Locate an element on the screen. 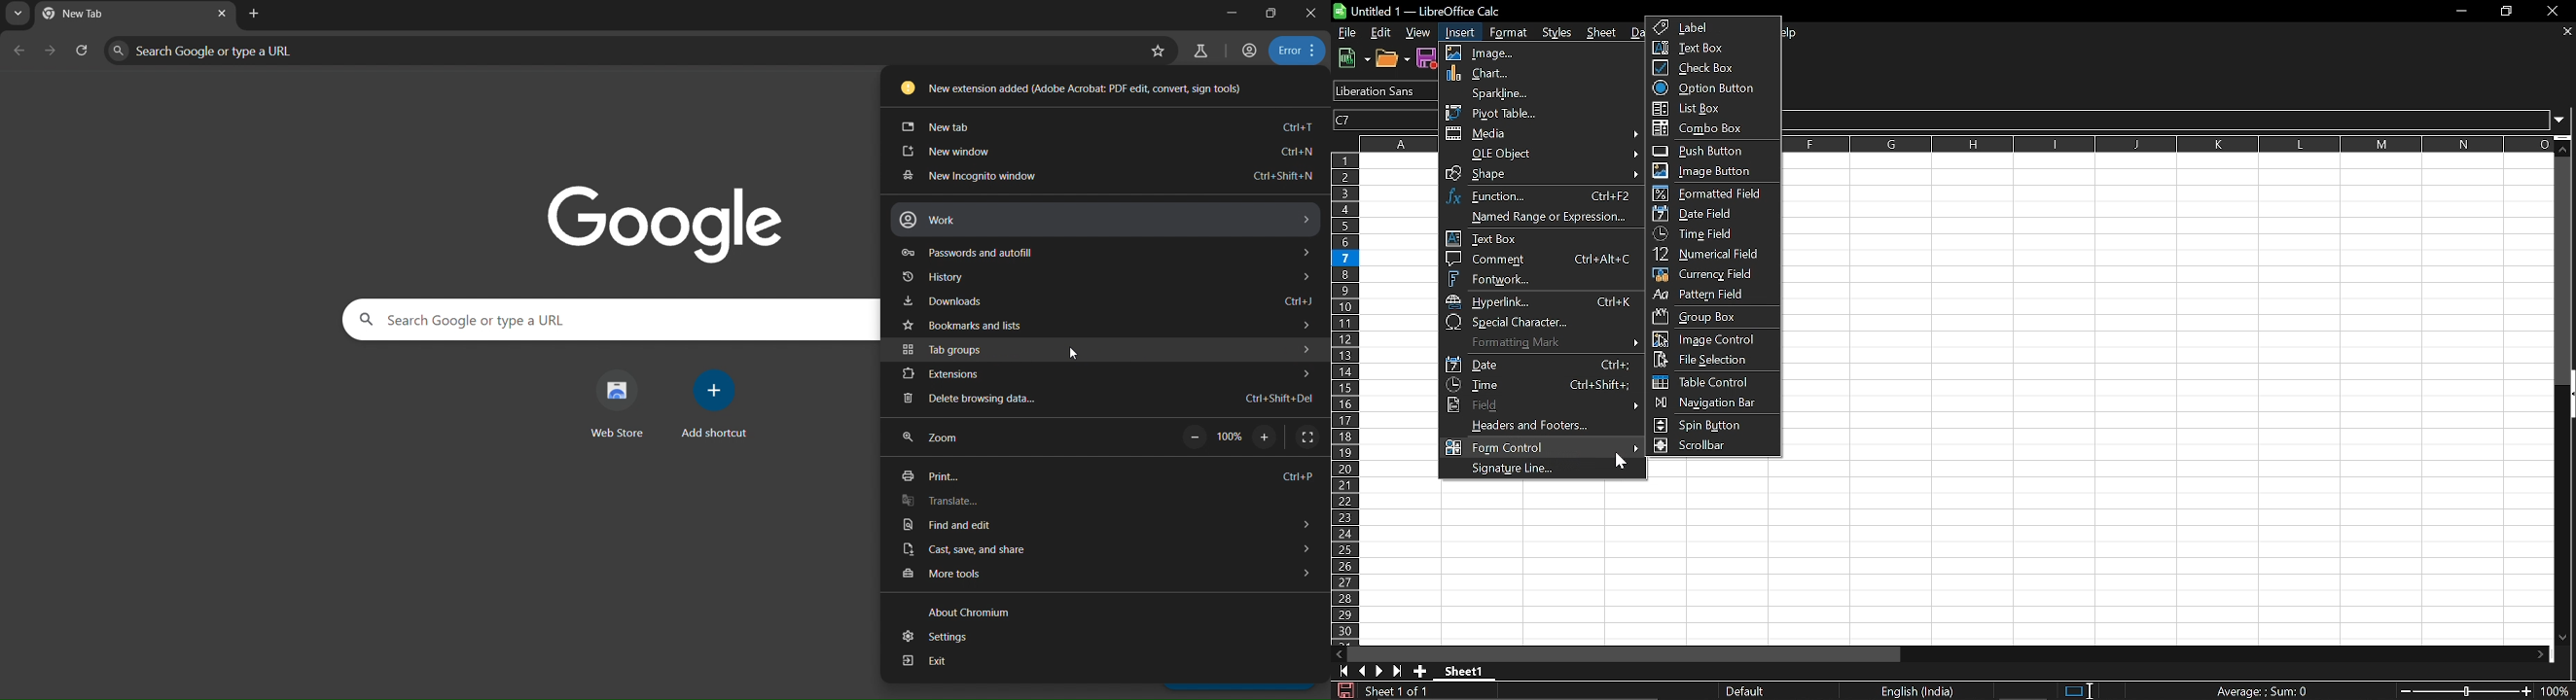 The height and width of the screenshot is (700, 2576). Default is located at coordinates (1750, 691).